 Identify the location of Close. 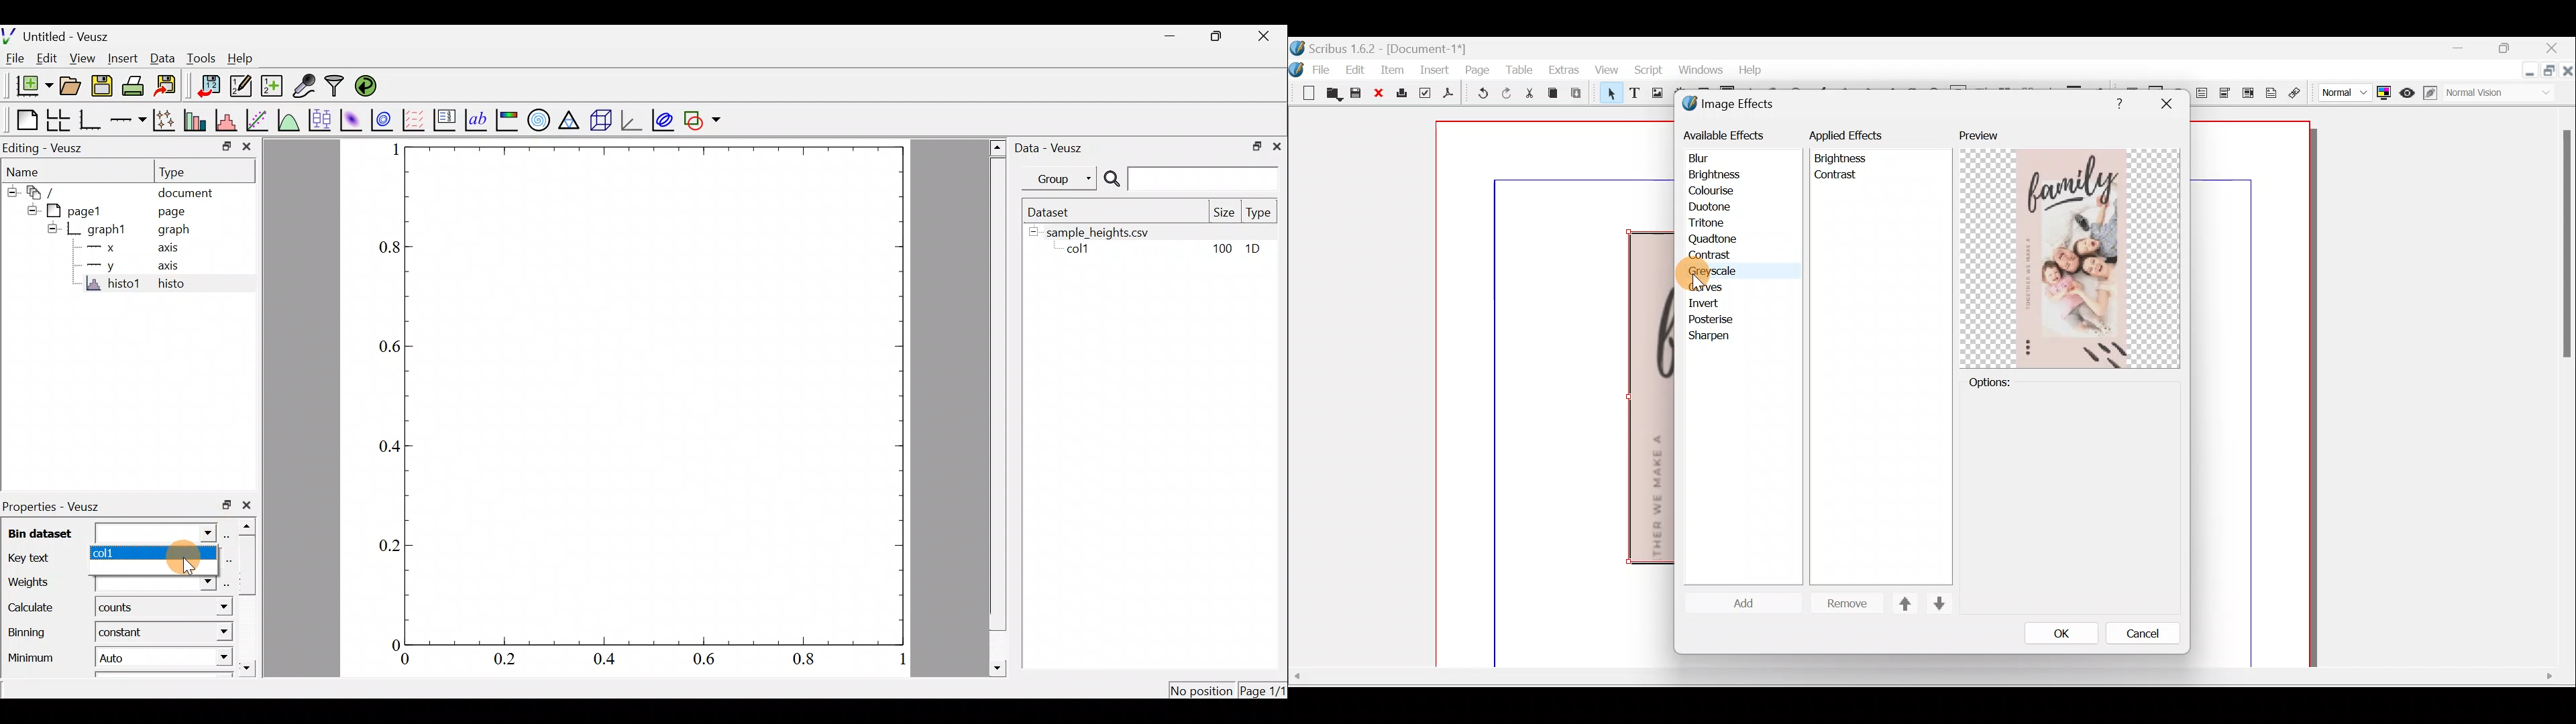
(1378, 95).